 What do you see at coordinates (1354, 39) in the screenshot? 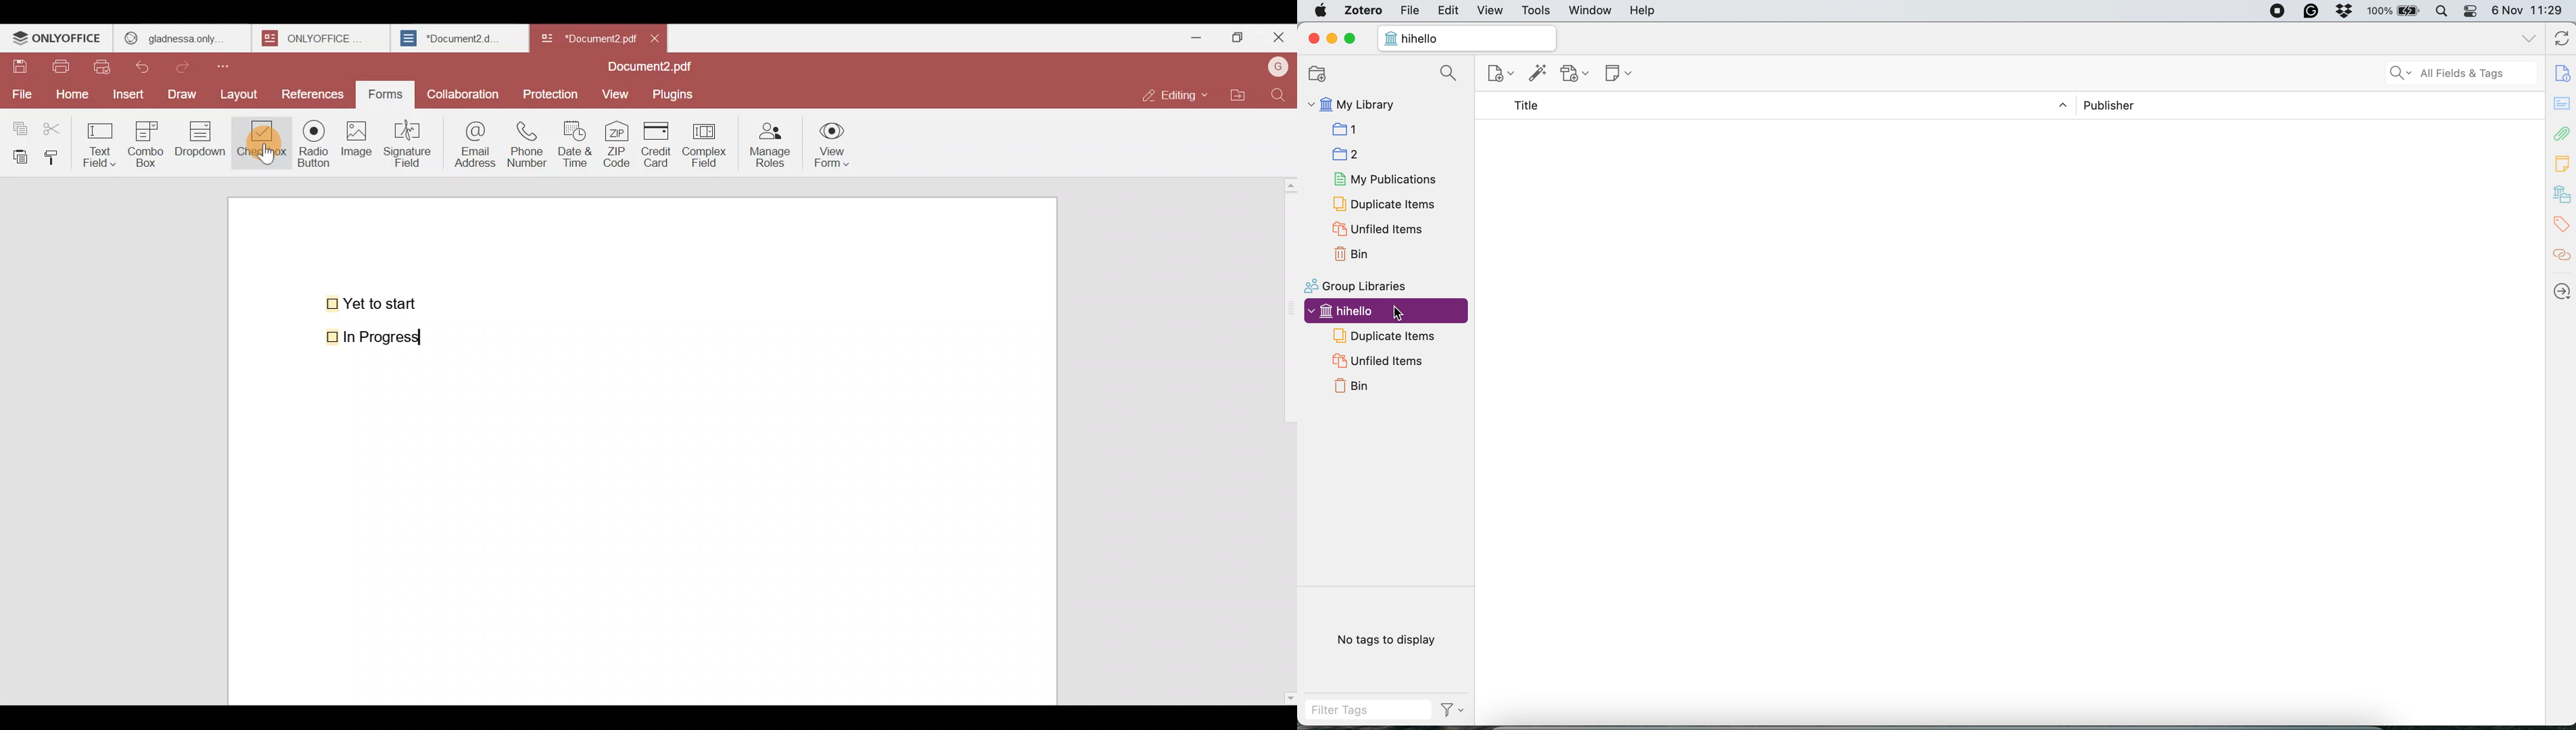
I see `maximise` at bounding box center [1354, 39].